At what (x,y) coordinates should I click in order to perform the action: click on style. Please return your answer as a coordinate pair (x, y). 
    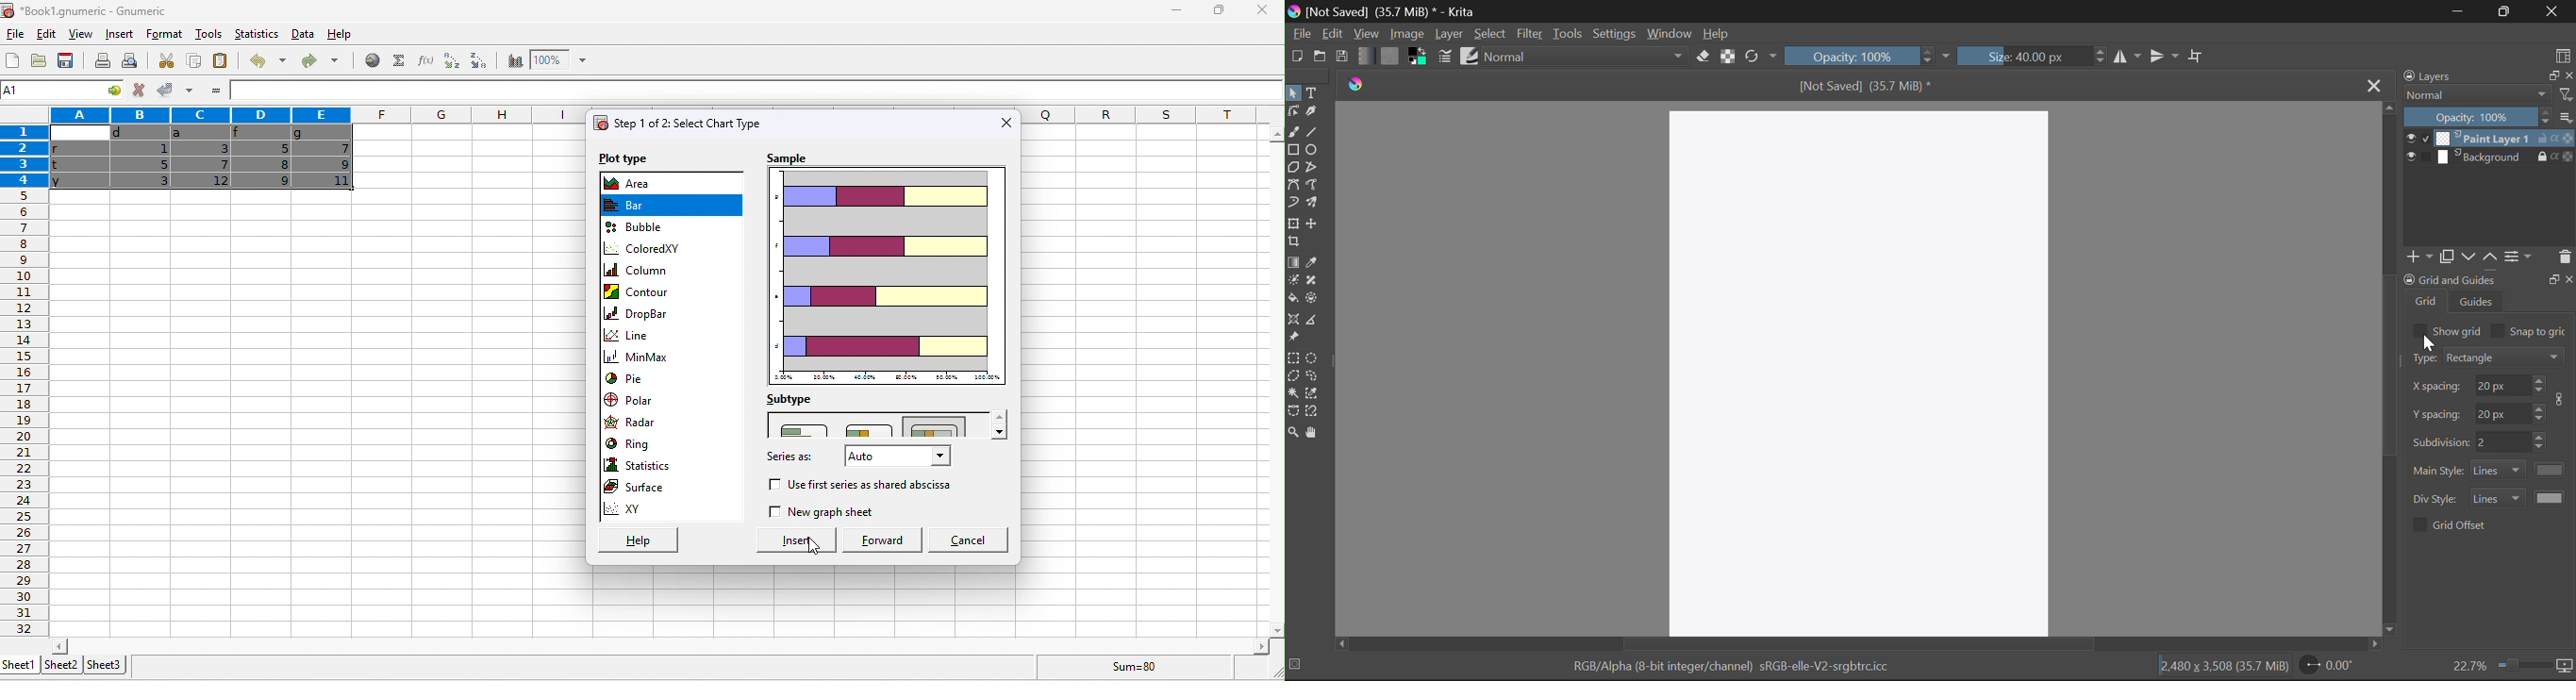
    Looking at the image, I should click on (2499, 470).